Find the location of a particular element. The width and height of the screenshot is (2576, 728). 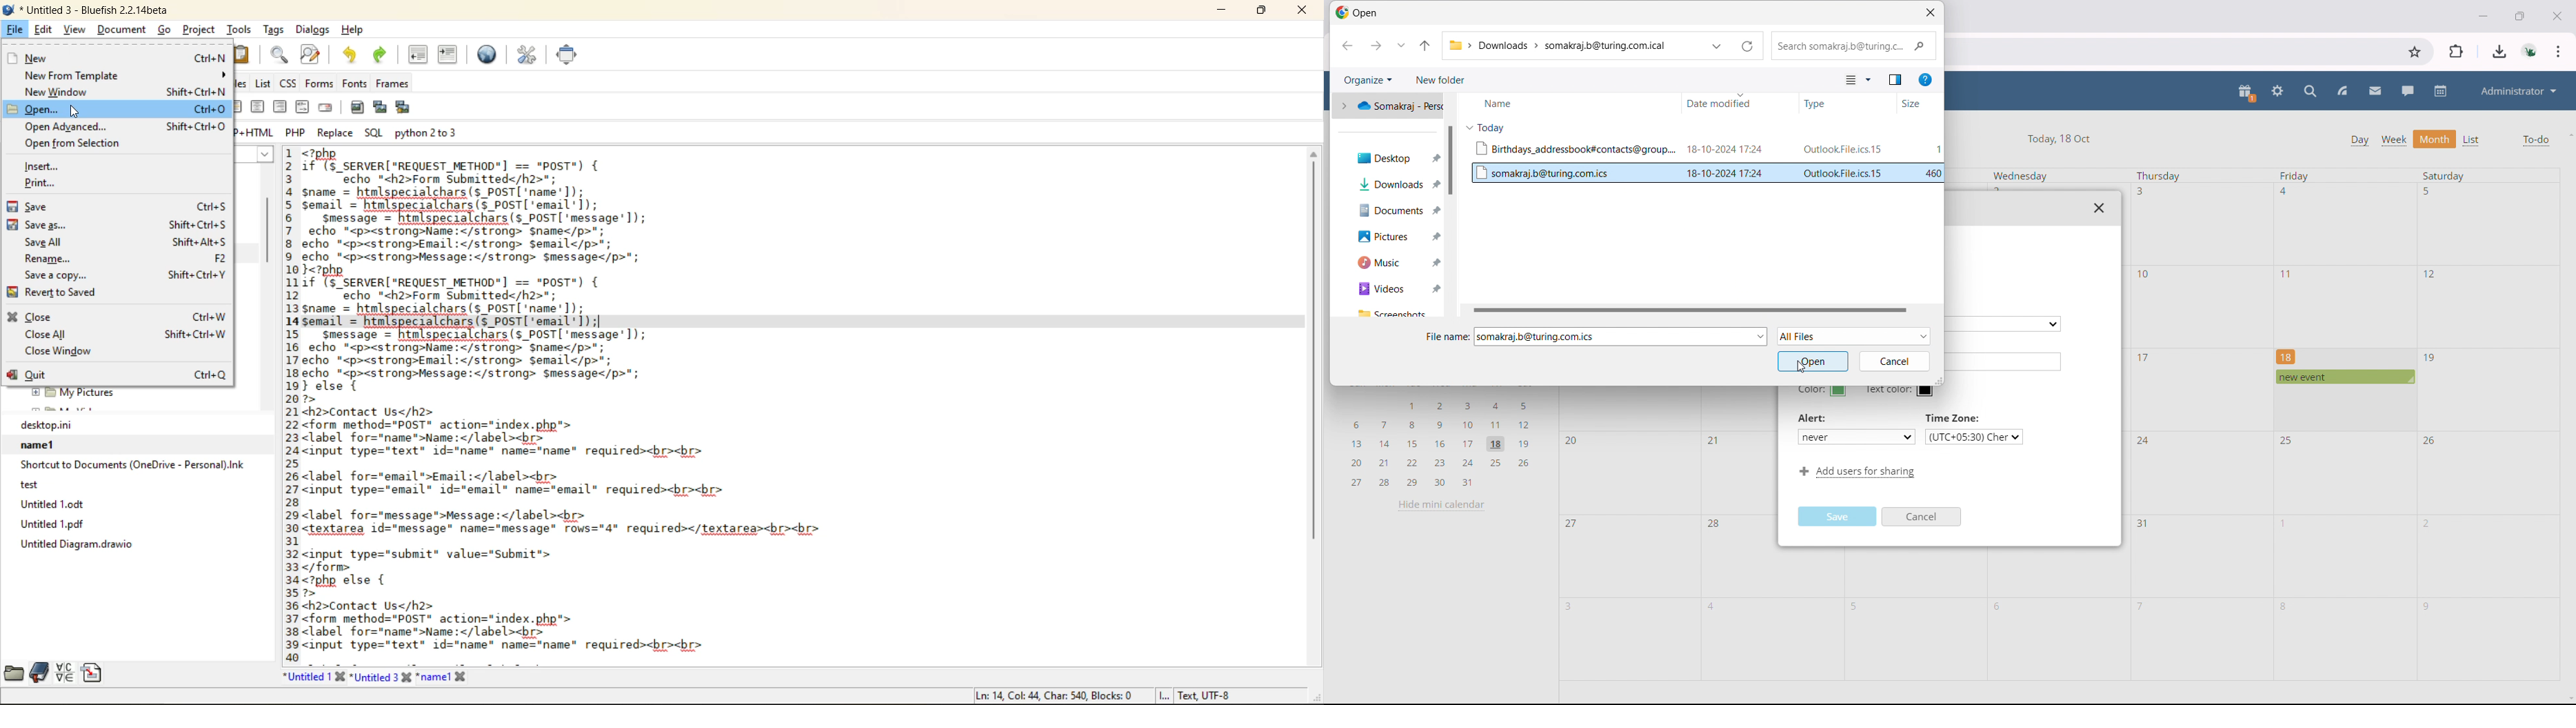

6 is located at coordinates (2000, 607).